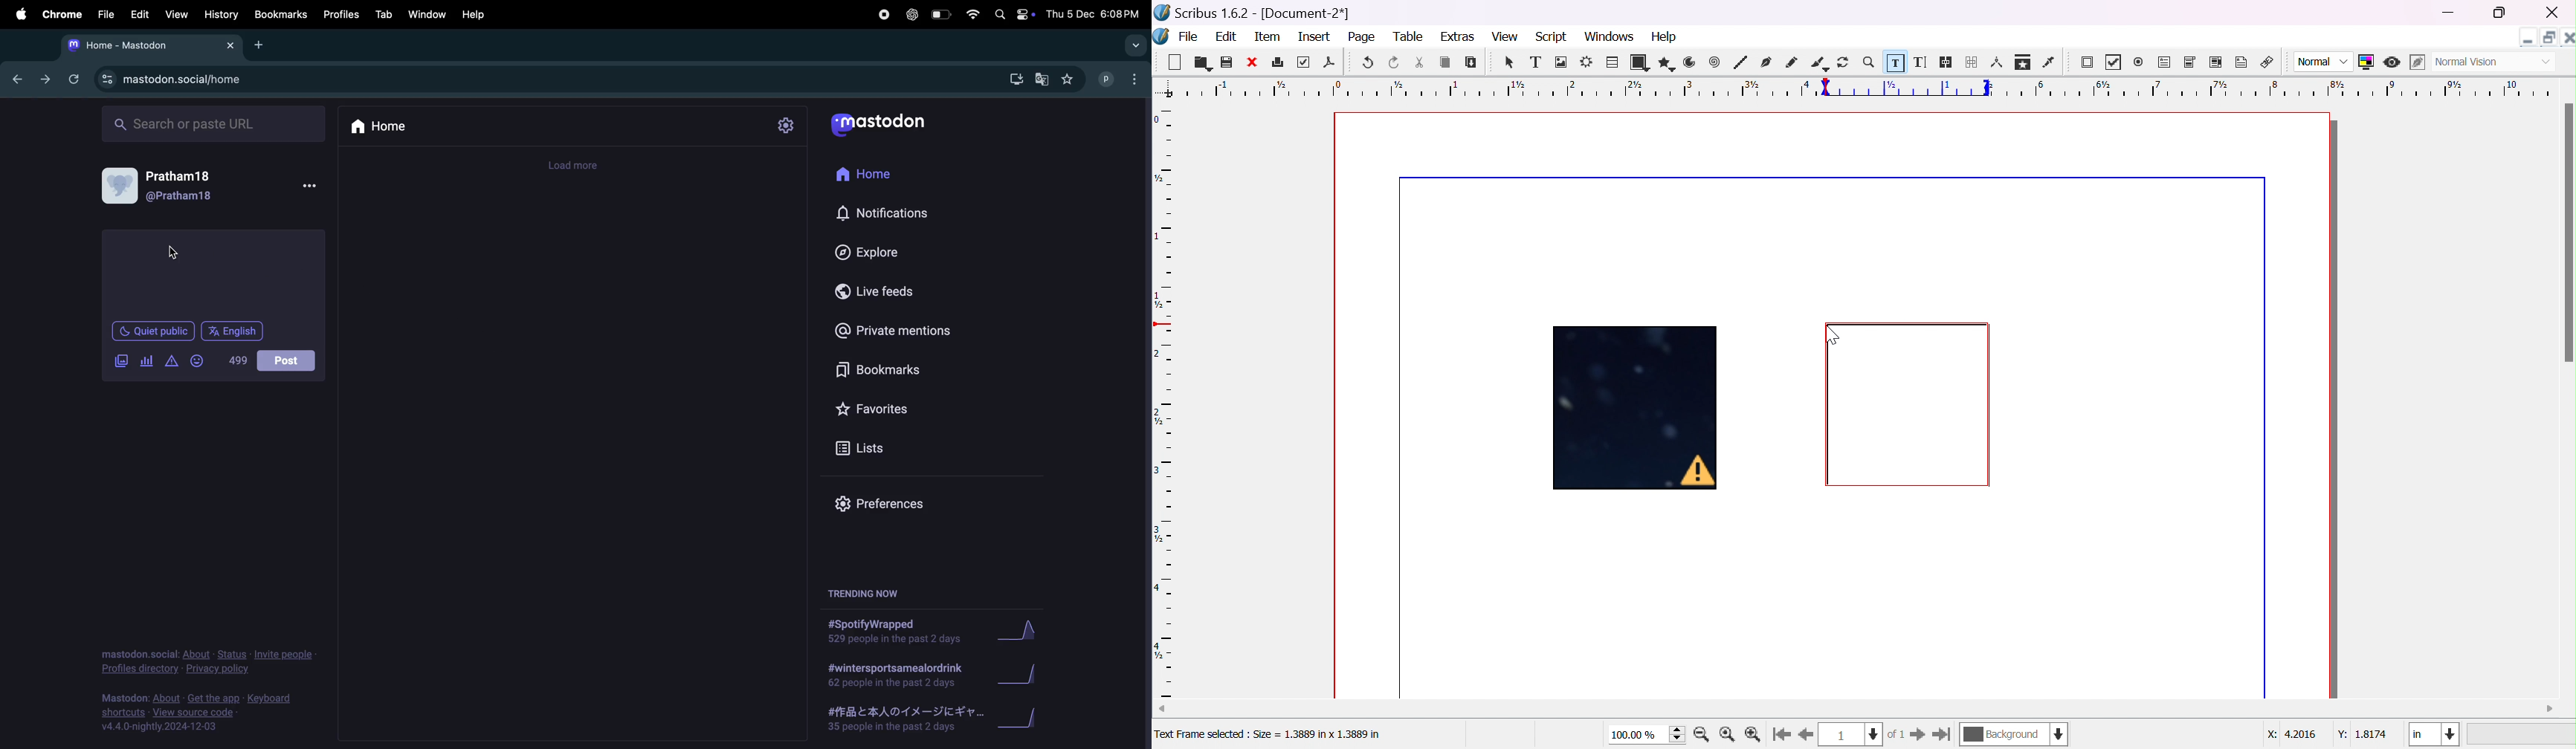 The image size is (2576, 756). What do you see at coordinates (896, 675) in the screenshot?
I see `#wintersportdrink` at bounding box center [896, 675].